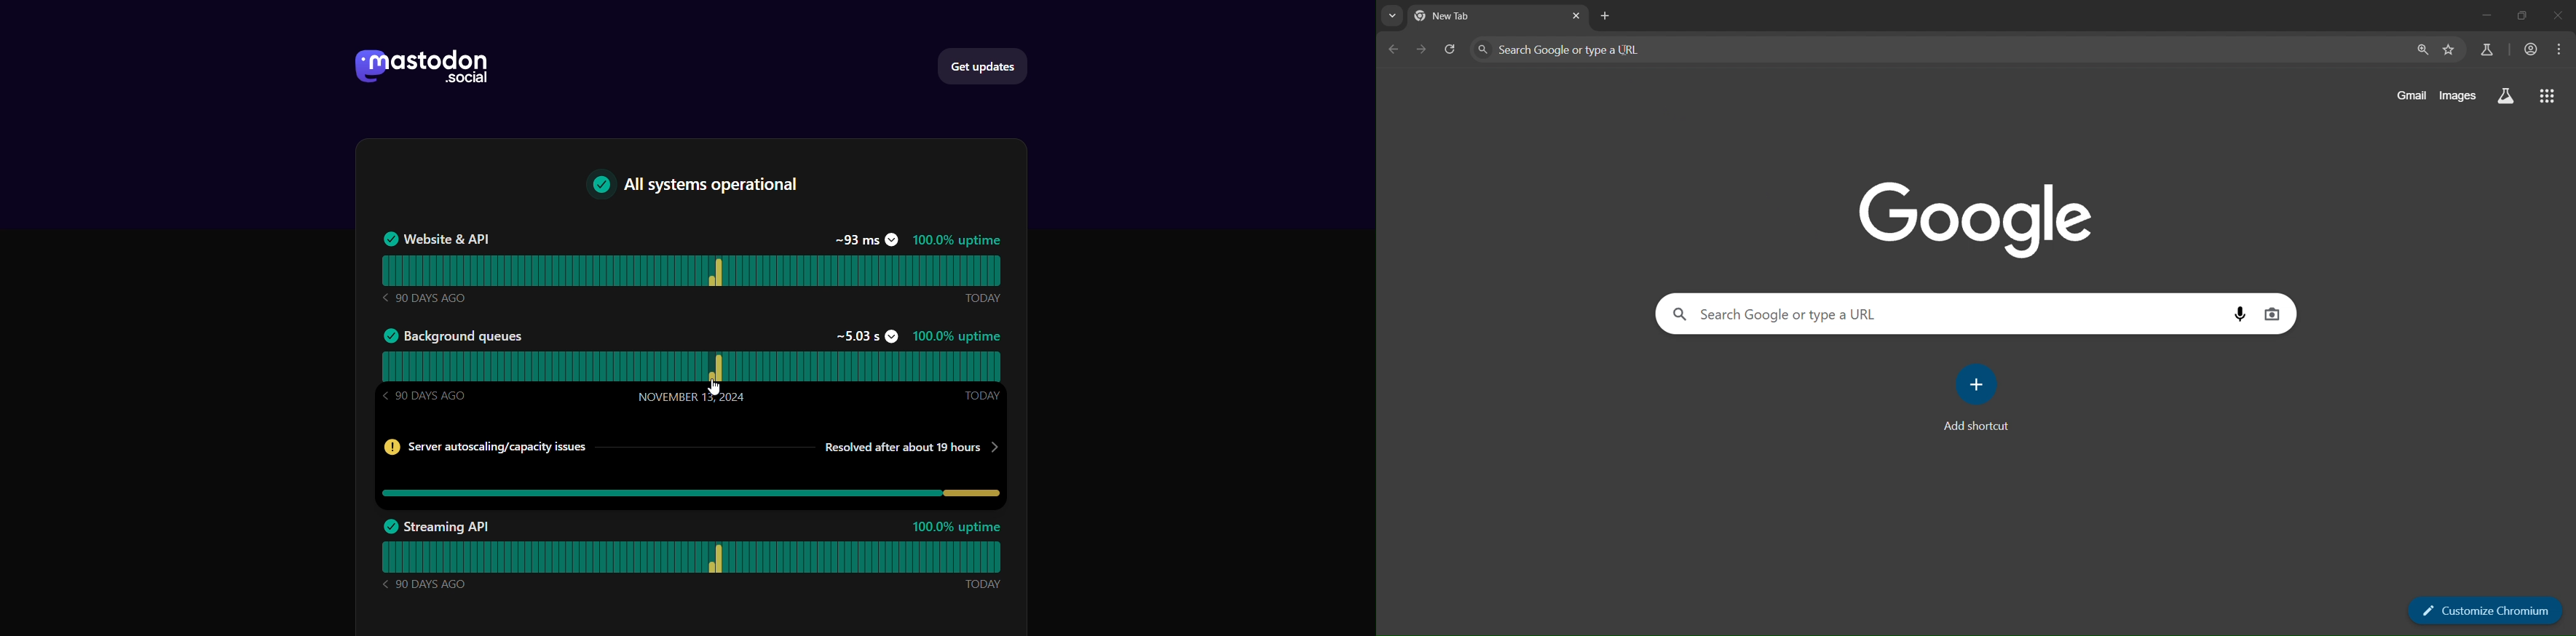  What do you see at coordinates (692, 366) in the screenshot?
I see `background queues status` at bounding box center [692, 366].